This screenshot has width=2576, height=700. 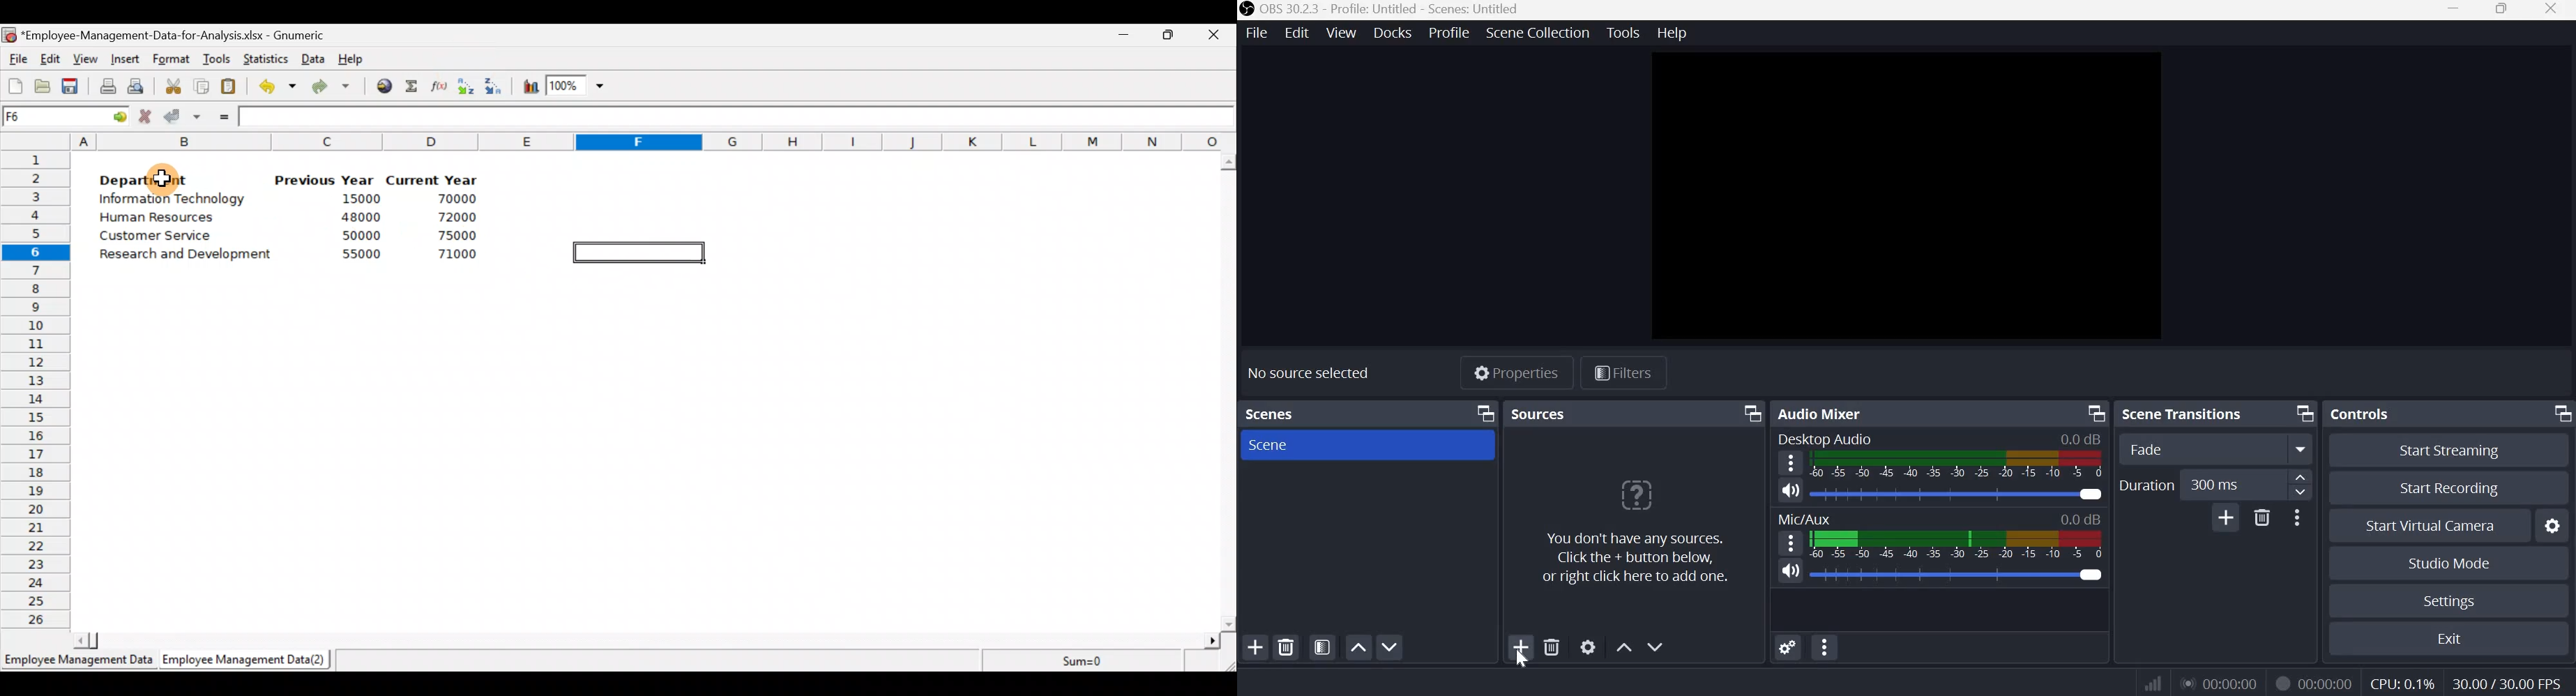 I want to click on Cell name F6, so click(x=50, y=117).